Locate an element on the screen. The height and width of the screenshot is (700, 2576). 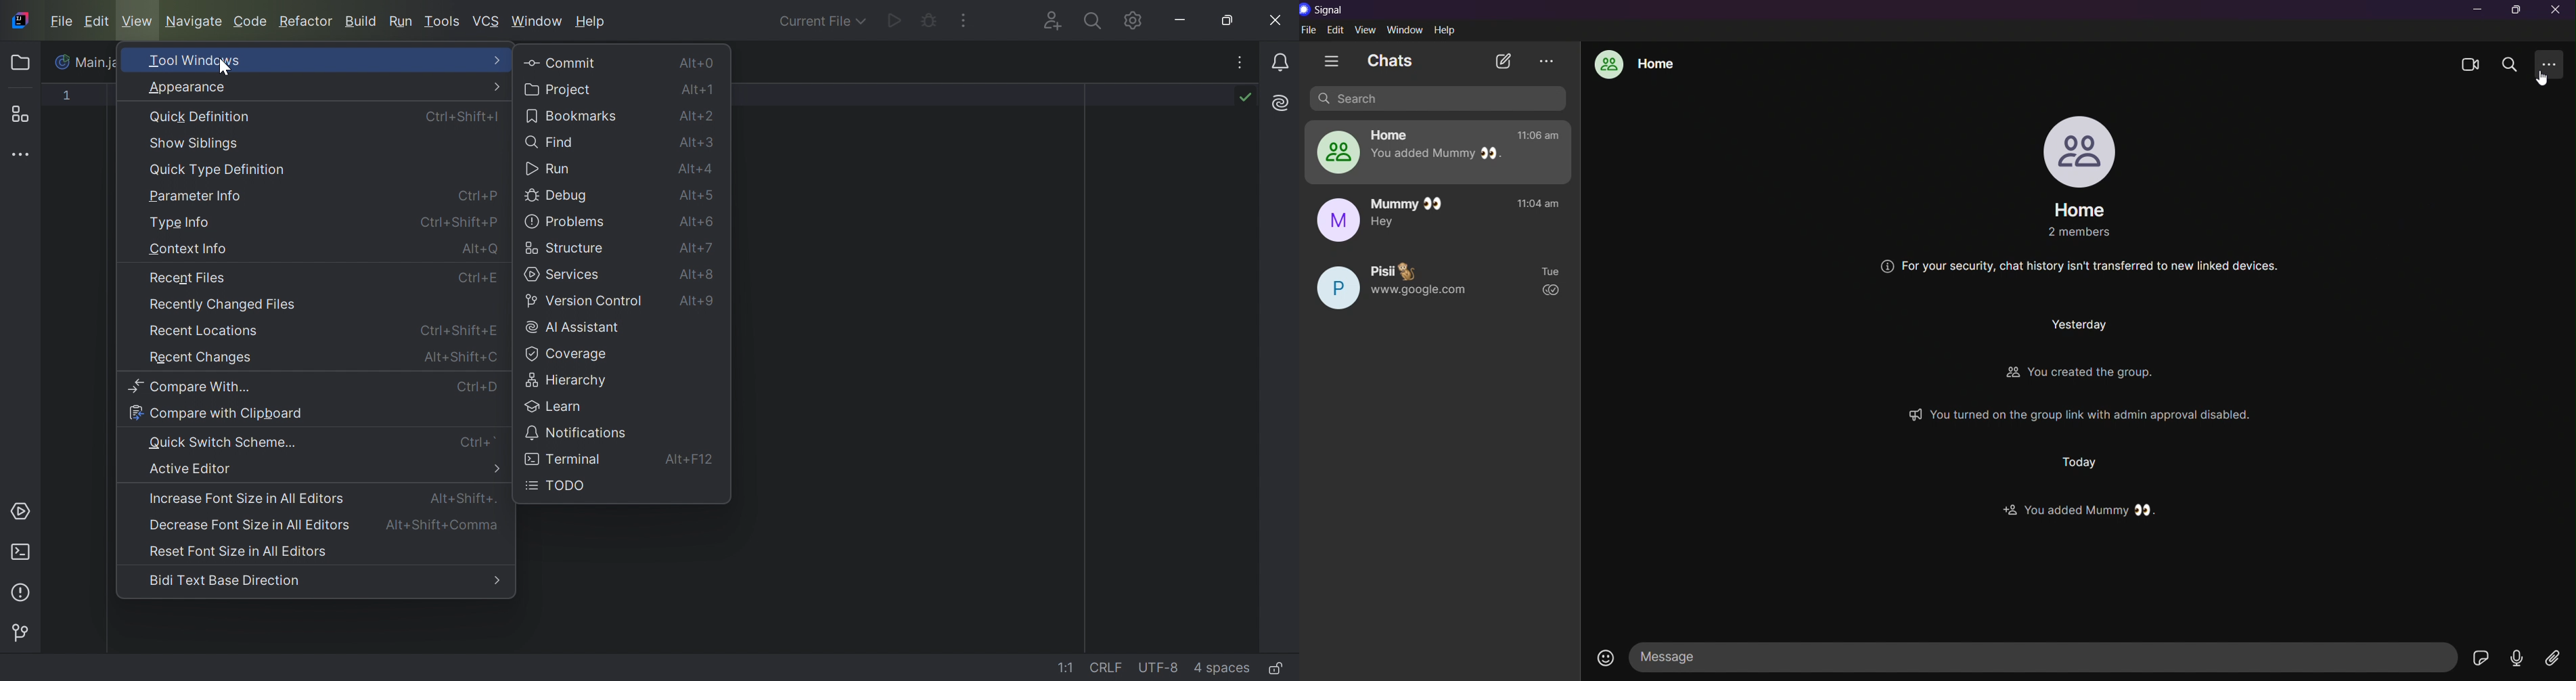
You added Mummy is located at coordinates (2087, 509).